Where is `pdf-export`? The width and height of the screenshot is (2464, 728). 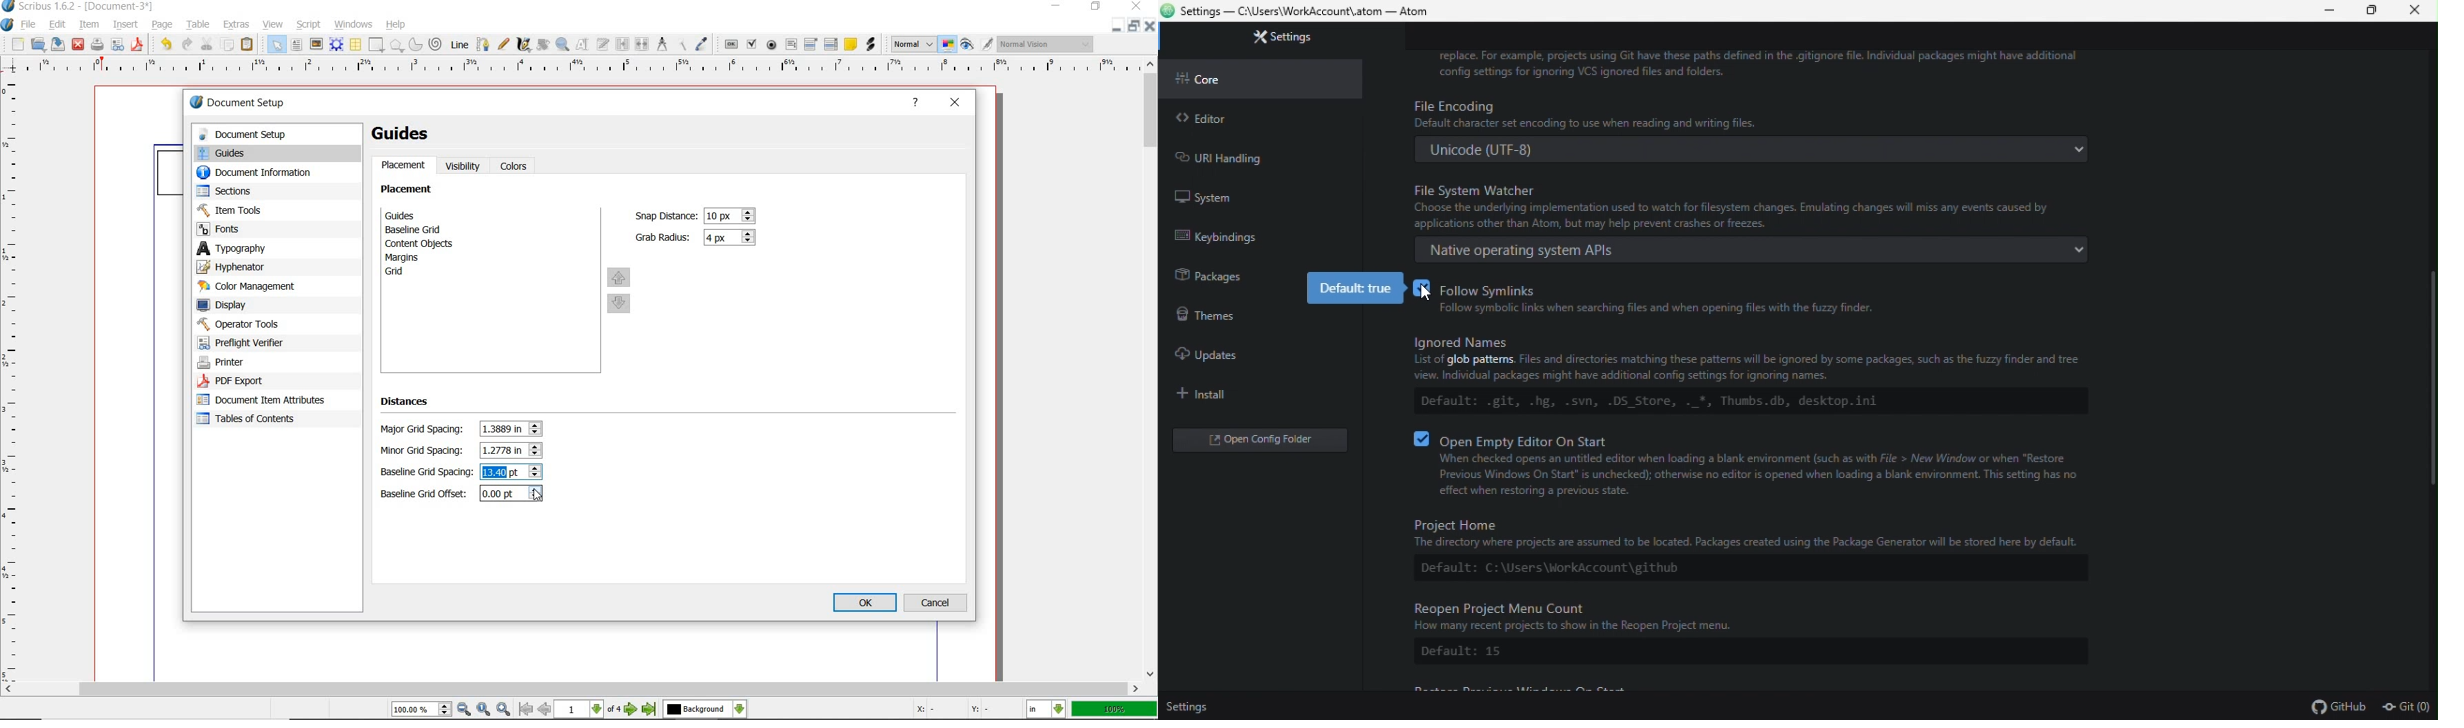 pdf-export is located at coordinates (261, 381).